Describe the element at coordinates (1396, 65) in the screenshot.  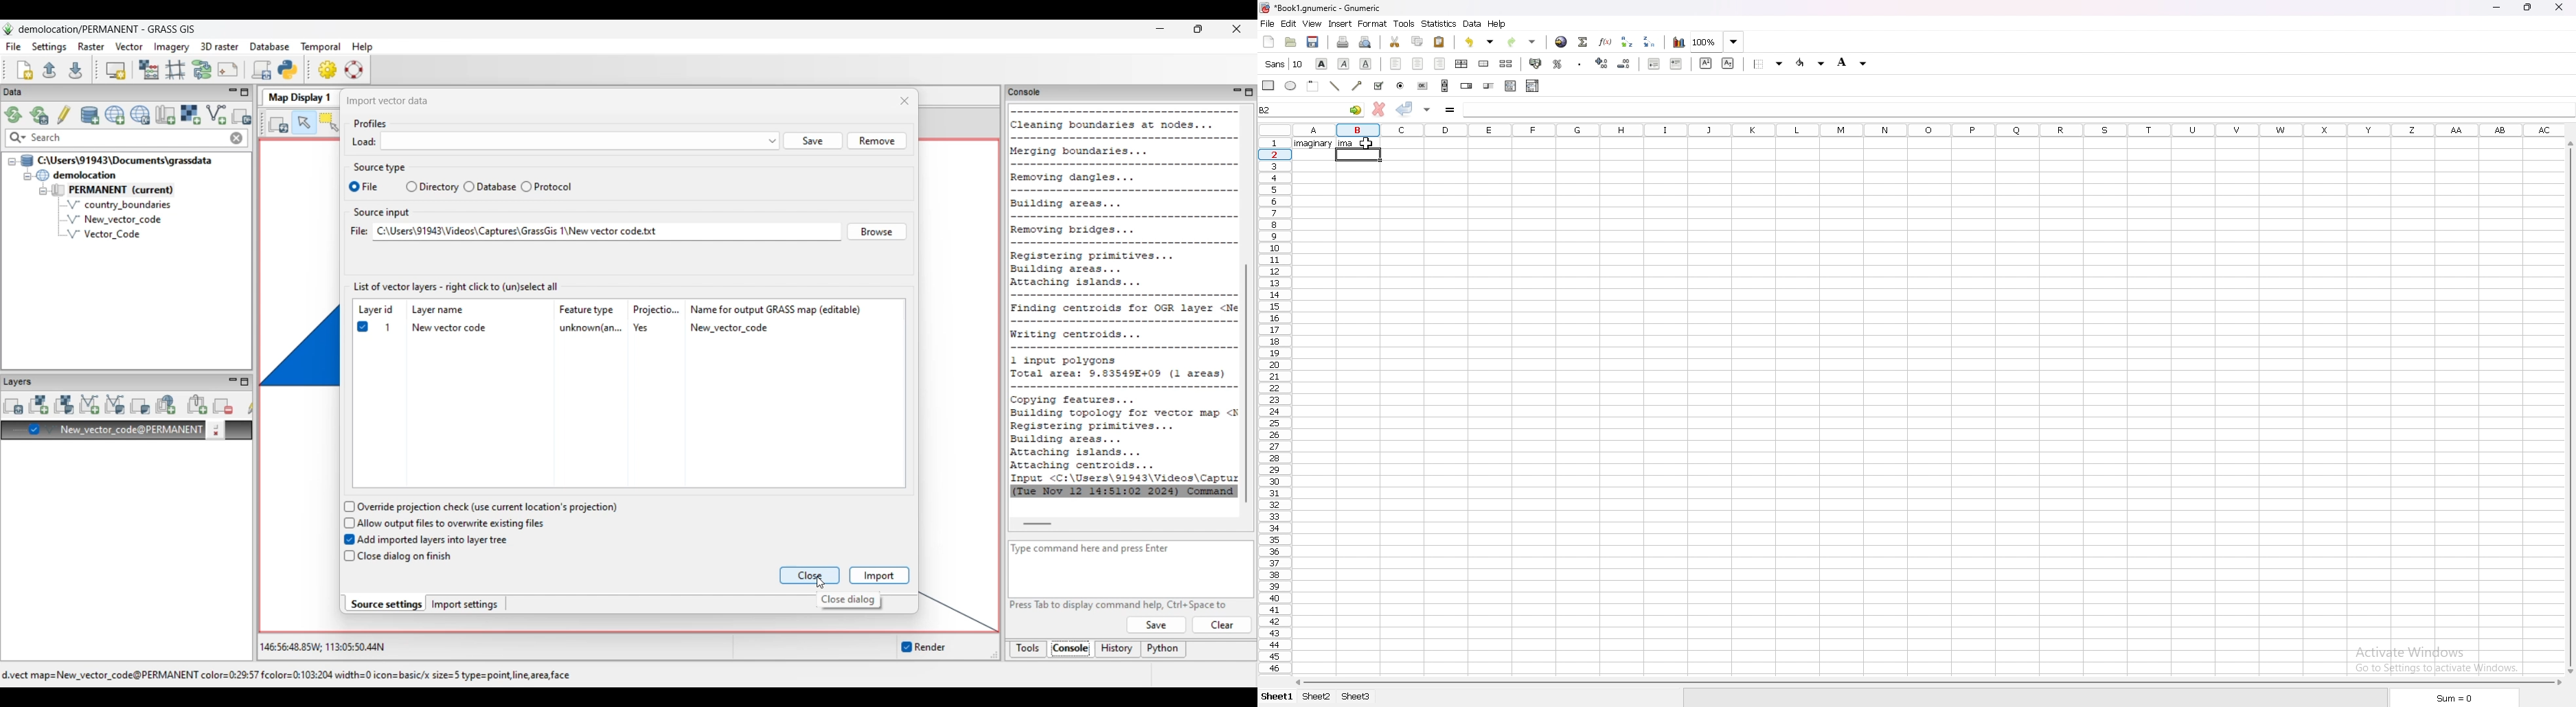
I see `left align` at that location.